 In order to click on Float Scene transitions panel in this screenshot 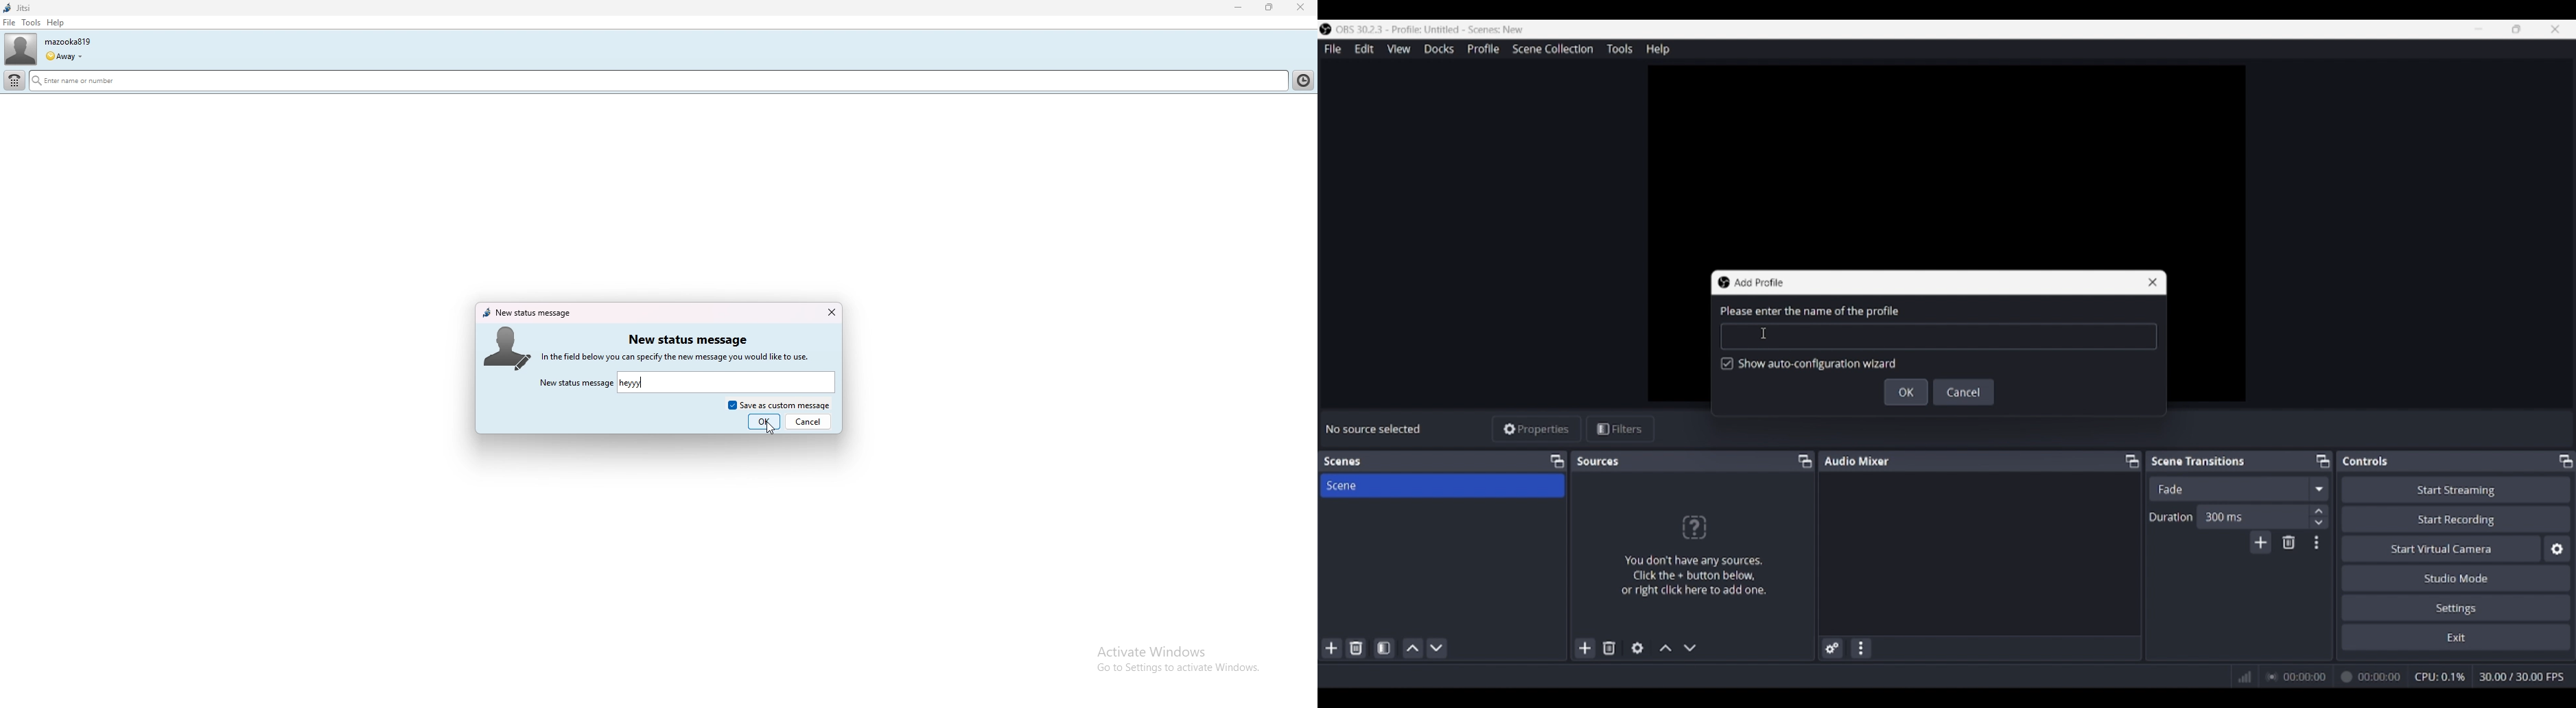, I will do `click(2323, 461)`.